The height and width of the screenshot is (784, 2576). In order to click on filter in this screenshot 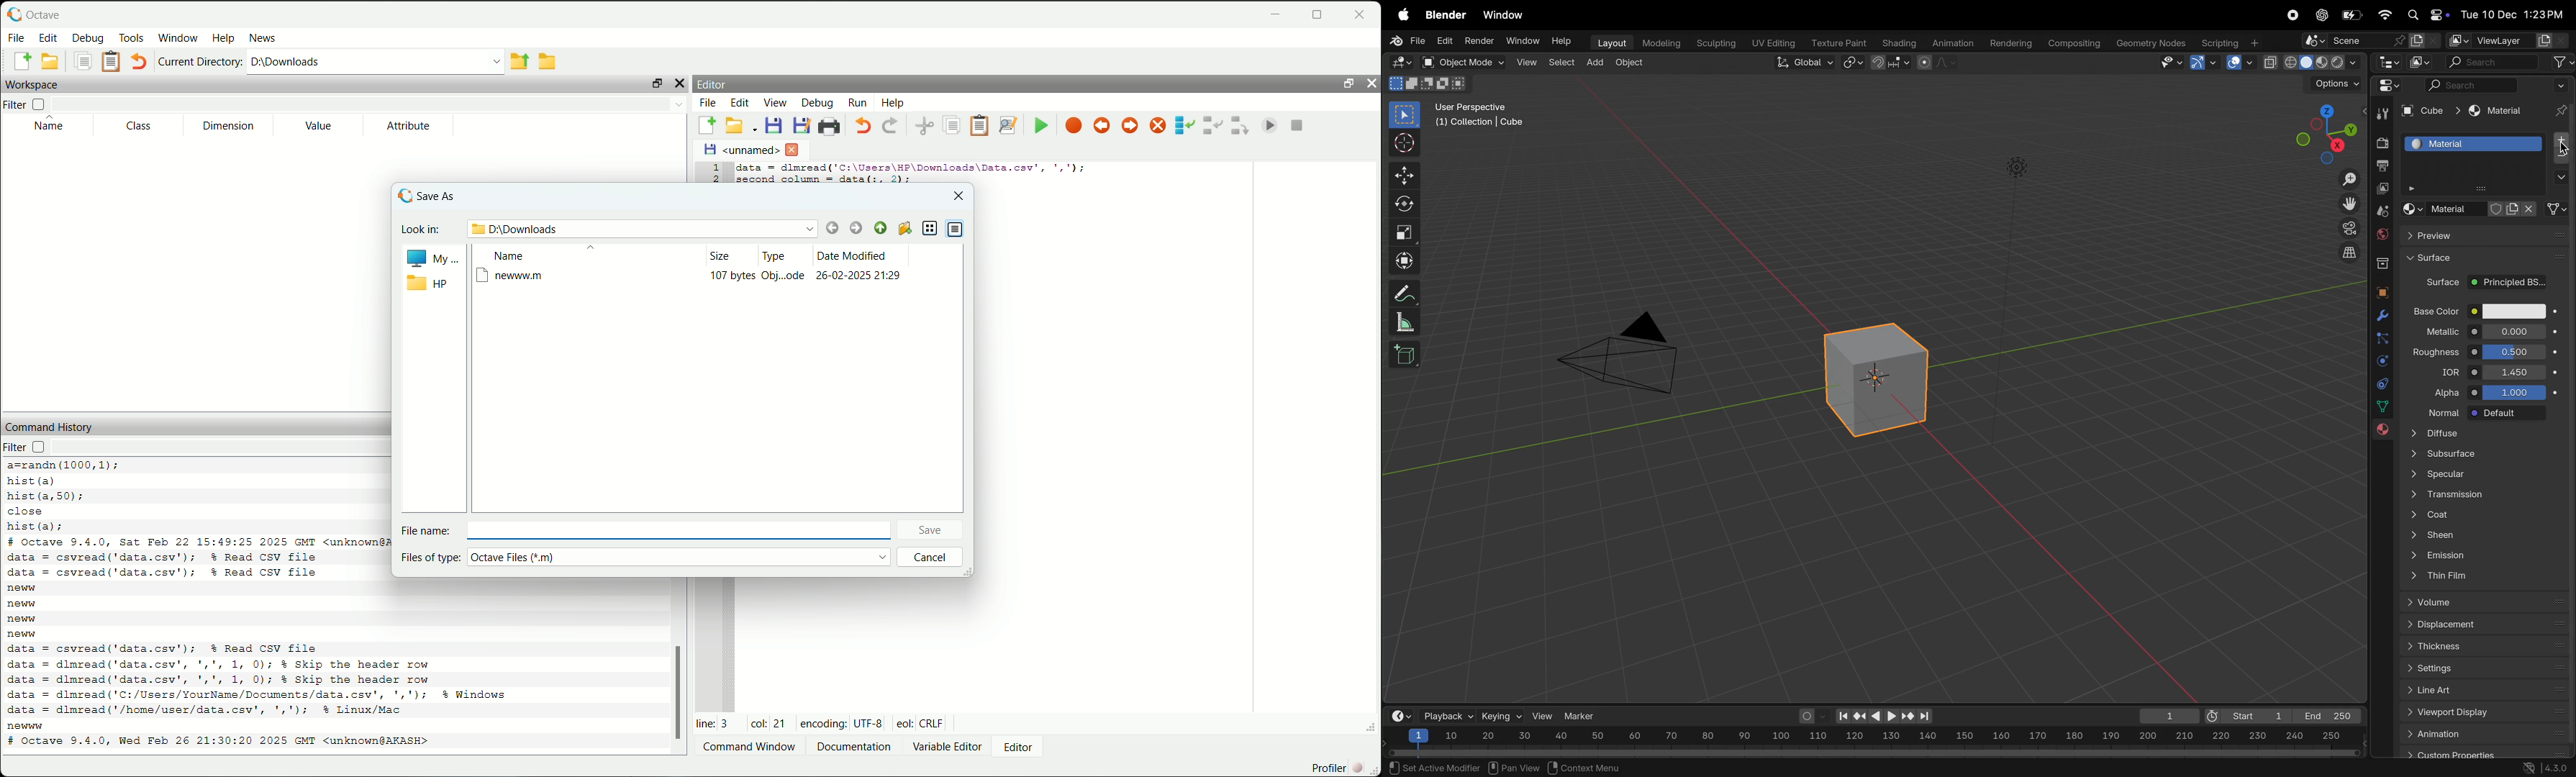, I will do `click(27, 105)`.